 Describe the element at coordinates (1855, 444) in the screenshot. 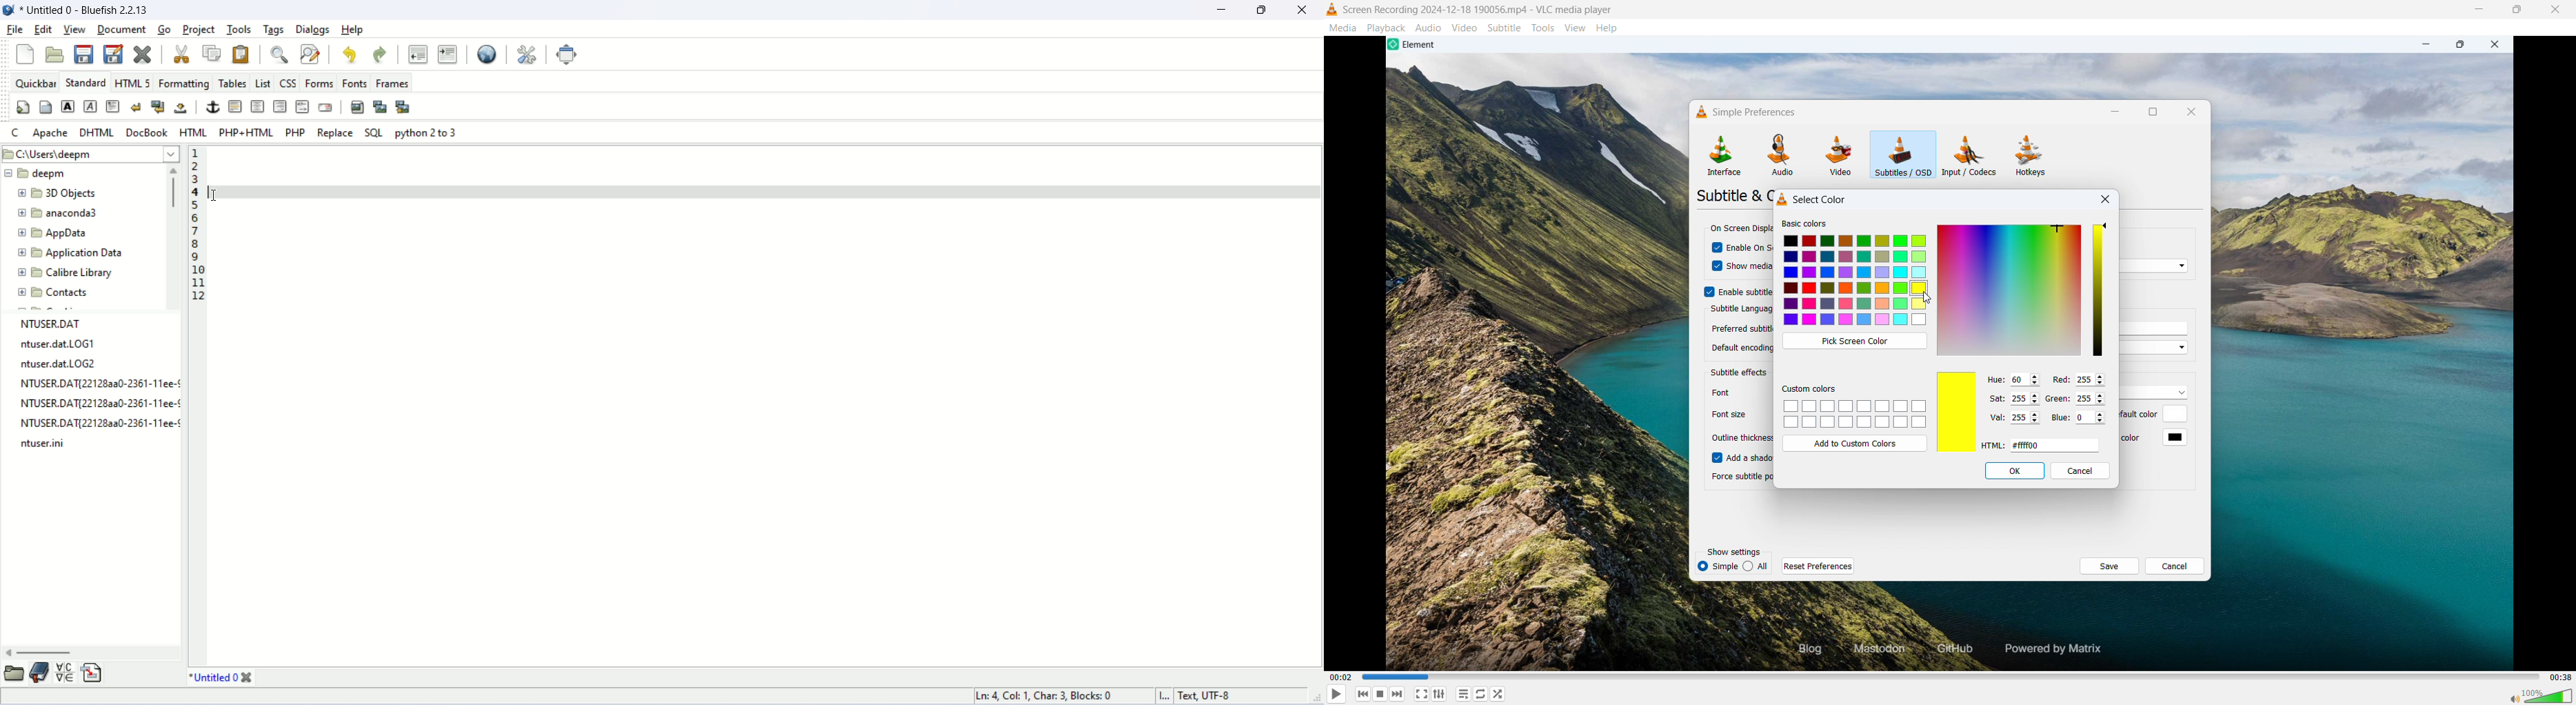

I see `Add to custom colours ` at that location.